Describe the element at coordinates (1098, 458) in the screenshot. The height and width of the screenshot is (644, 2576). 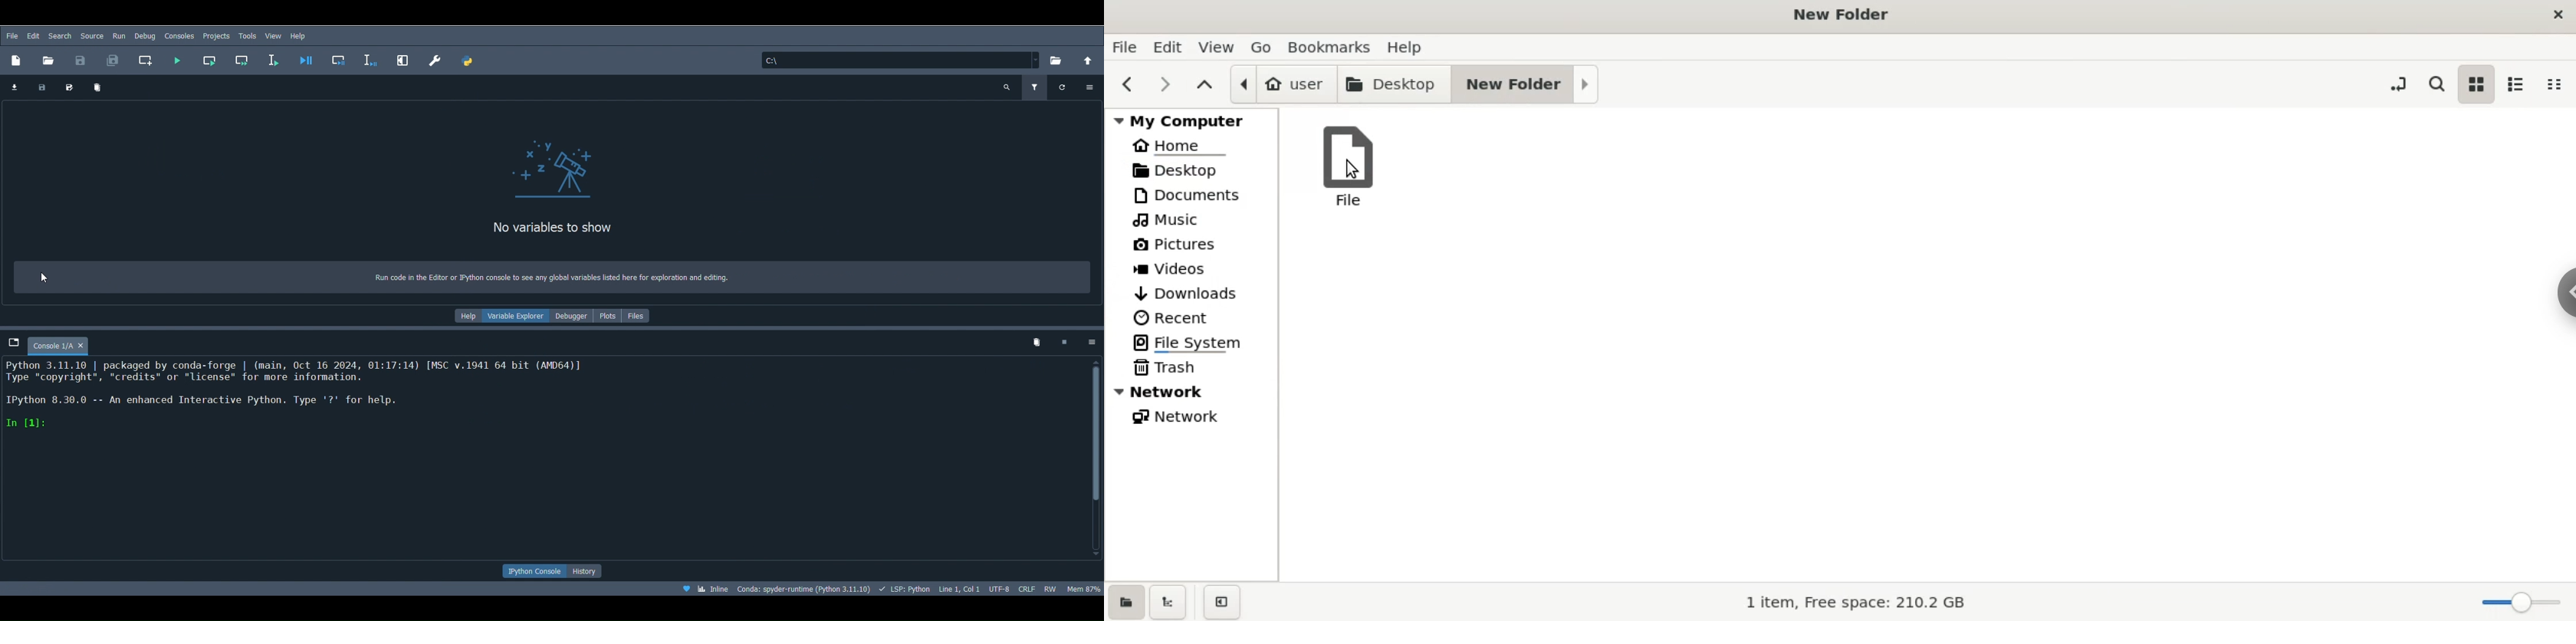
I see `Scrollbar` at that location.